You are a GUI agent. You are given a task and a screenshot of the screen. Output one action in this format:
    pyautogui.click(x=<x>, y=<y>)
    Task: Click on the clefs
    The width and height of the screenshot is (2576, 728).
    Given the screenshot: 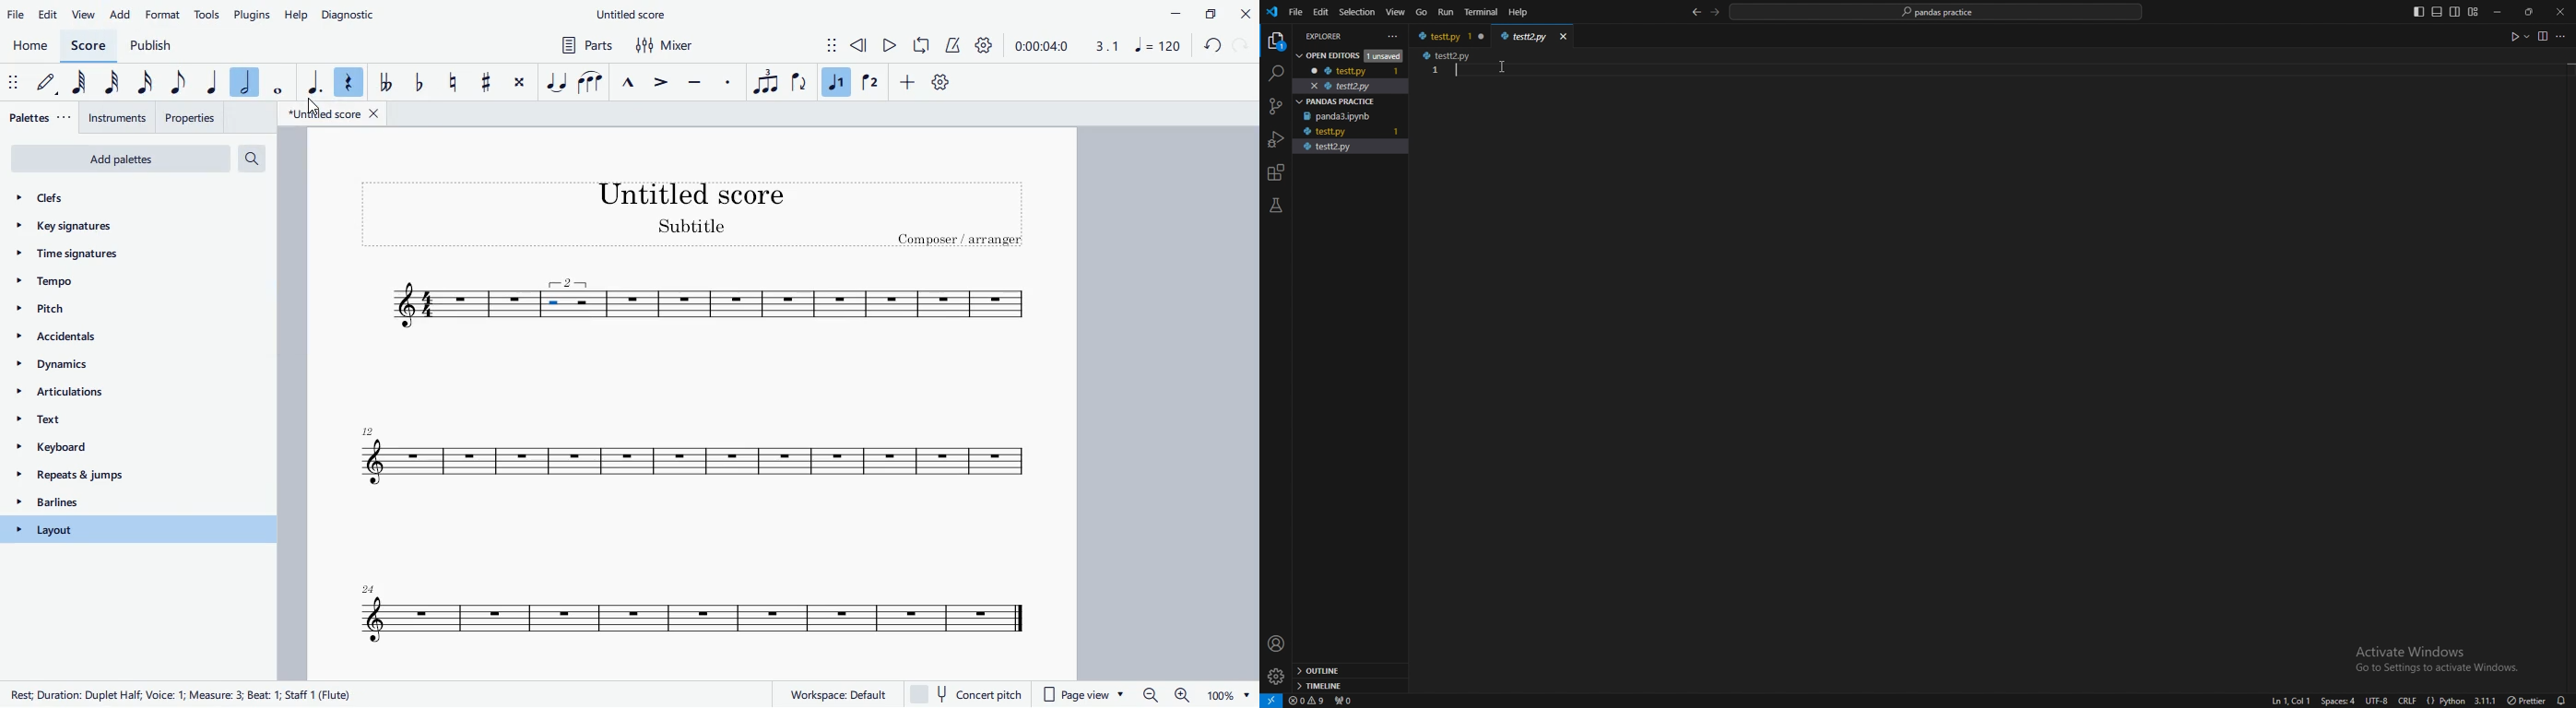 What is the action you would take?
    pyautogui.click(x=119, y=198)
    